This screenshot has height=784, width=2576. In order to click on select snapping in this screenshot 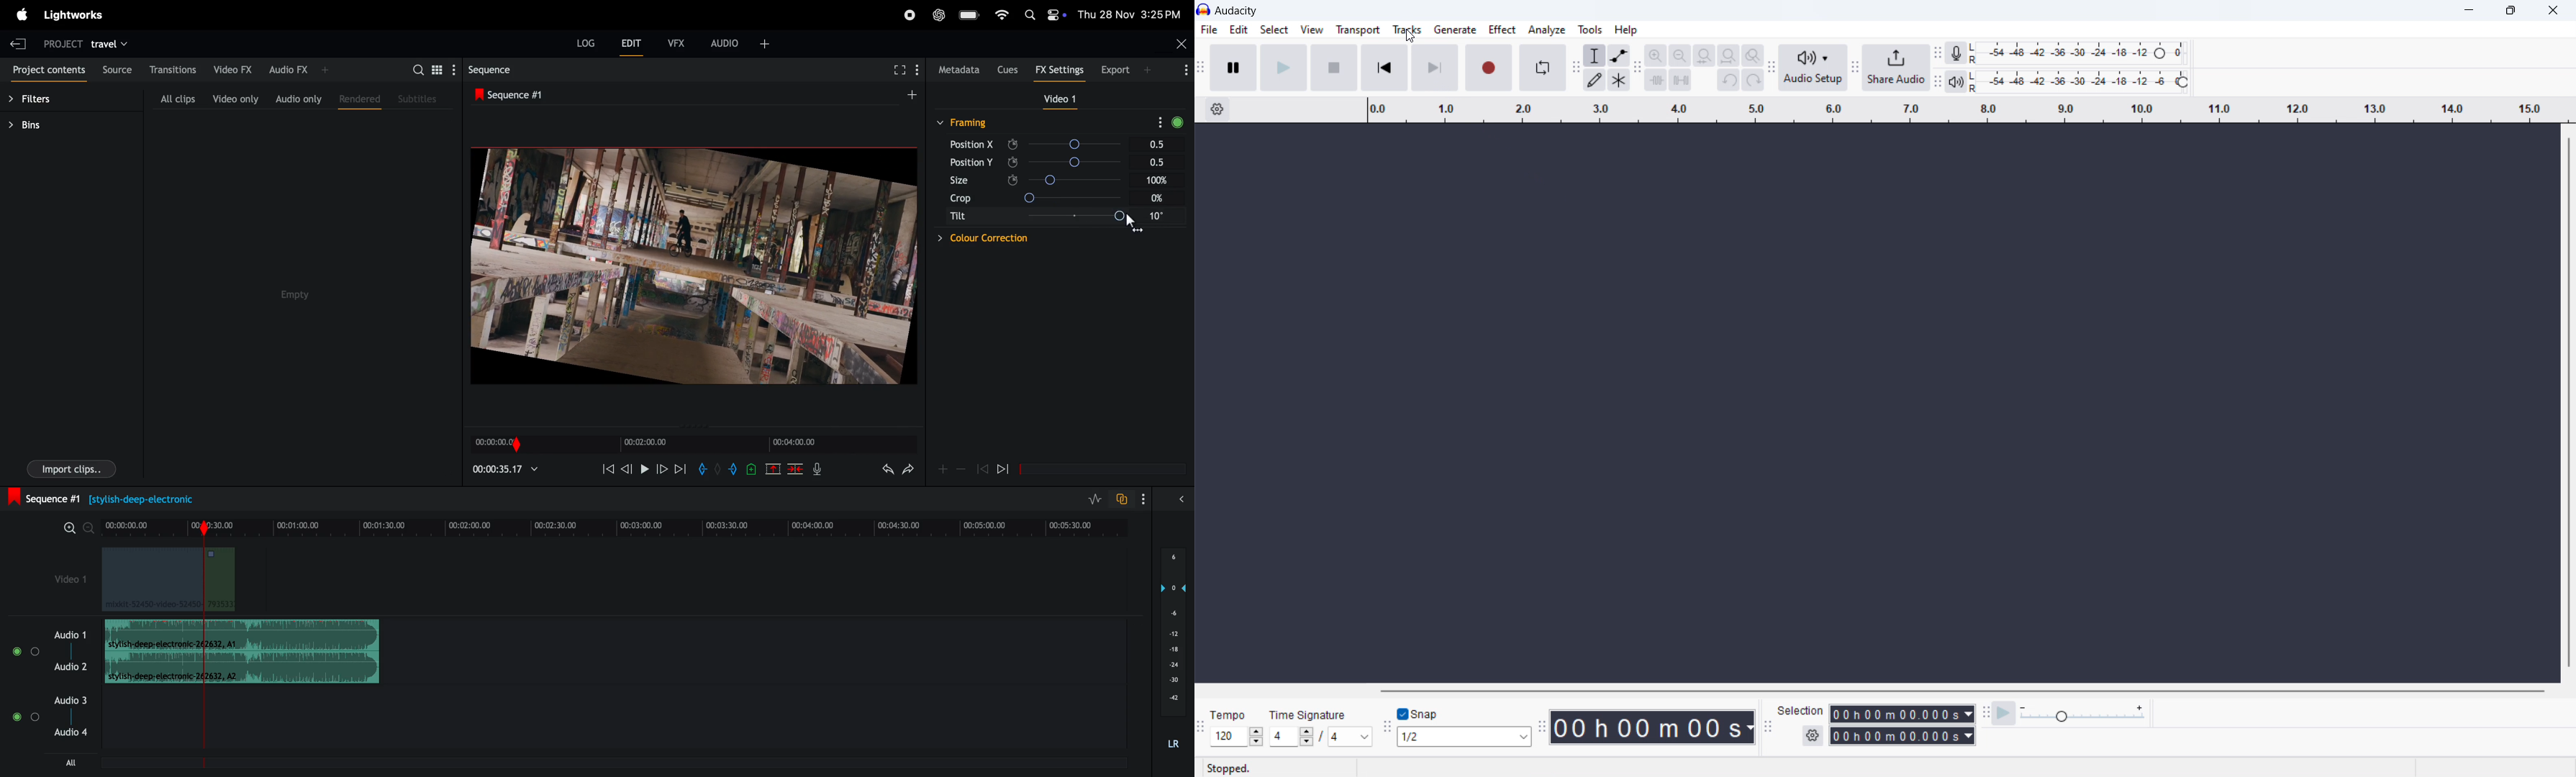, I will do `click(1464, 737)`.